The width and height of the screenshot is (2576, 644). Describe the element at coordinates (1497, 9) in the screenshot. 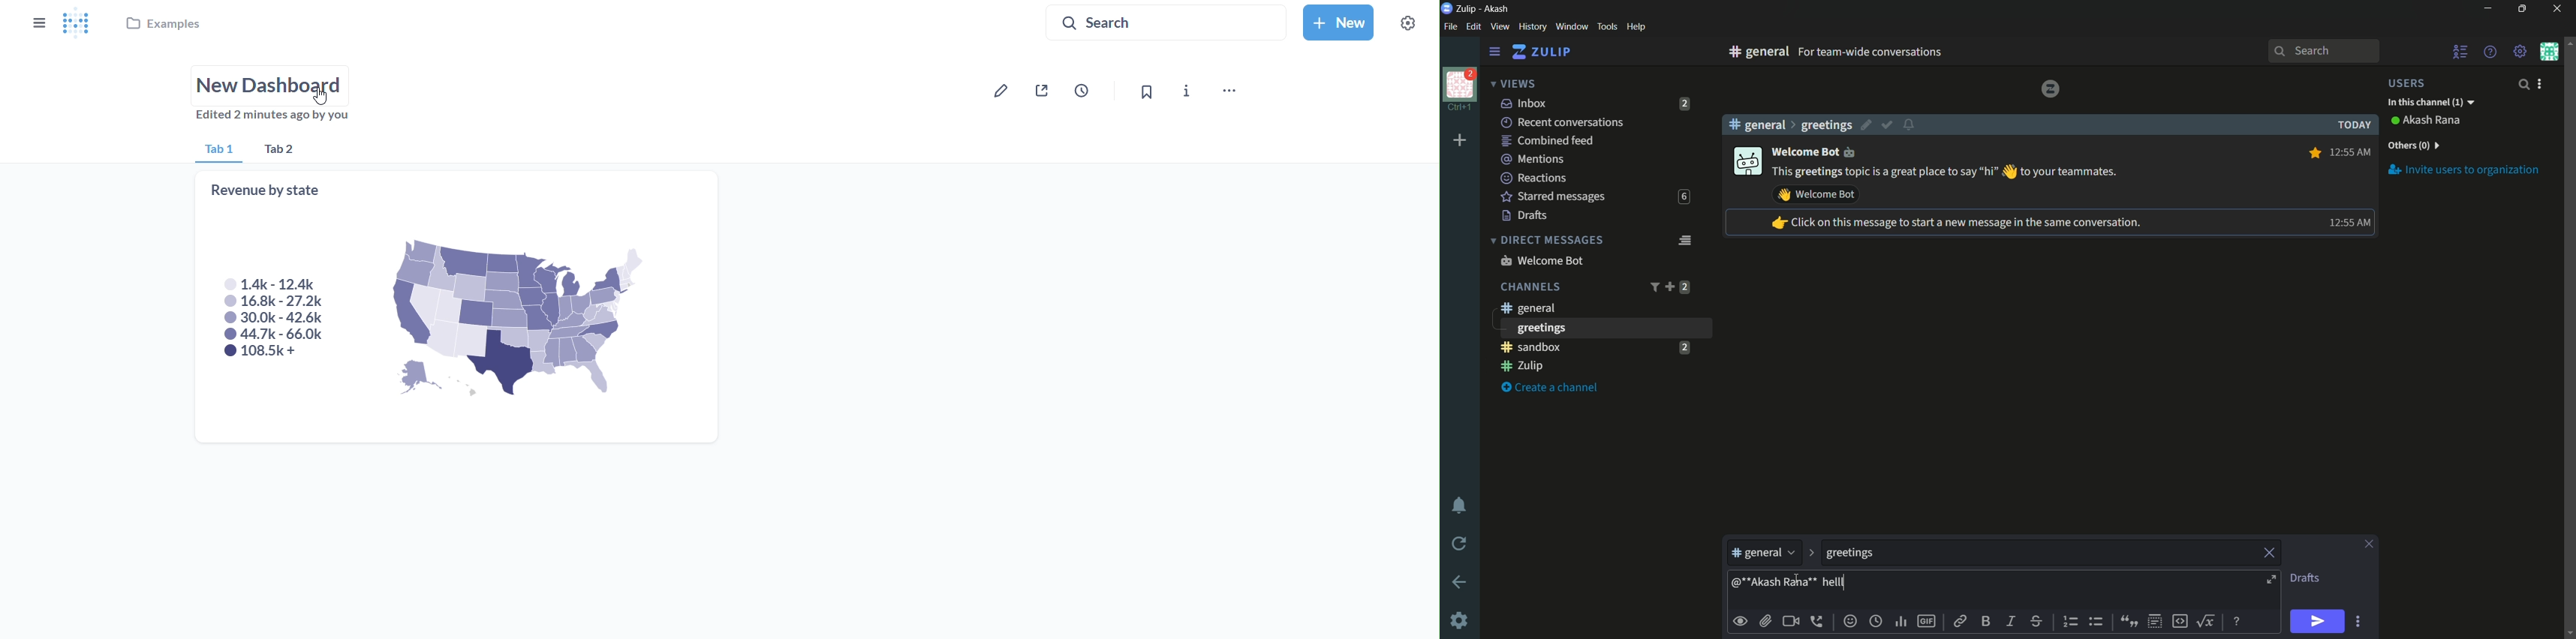

I see `Akash` at that location.